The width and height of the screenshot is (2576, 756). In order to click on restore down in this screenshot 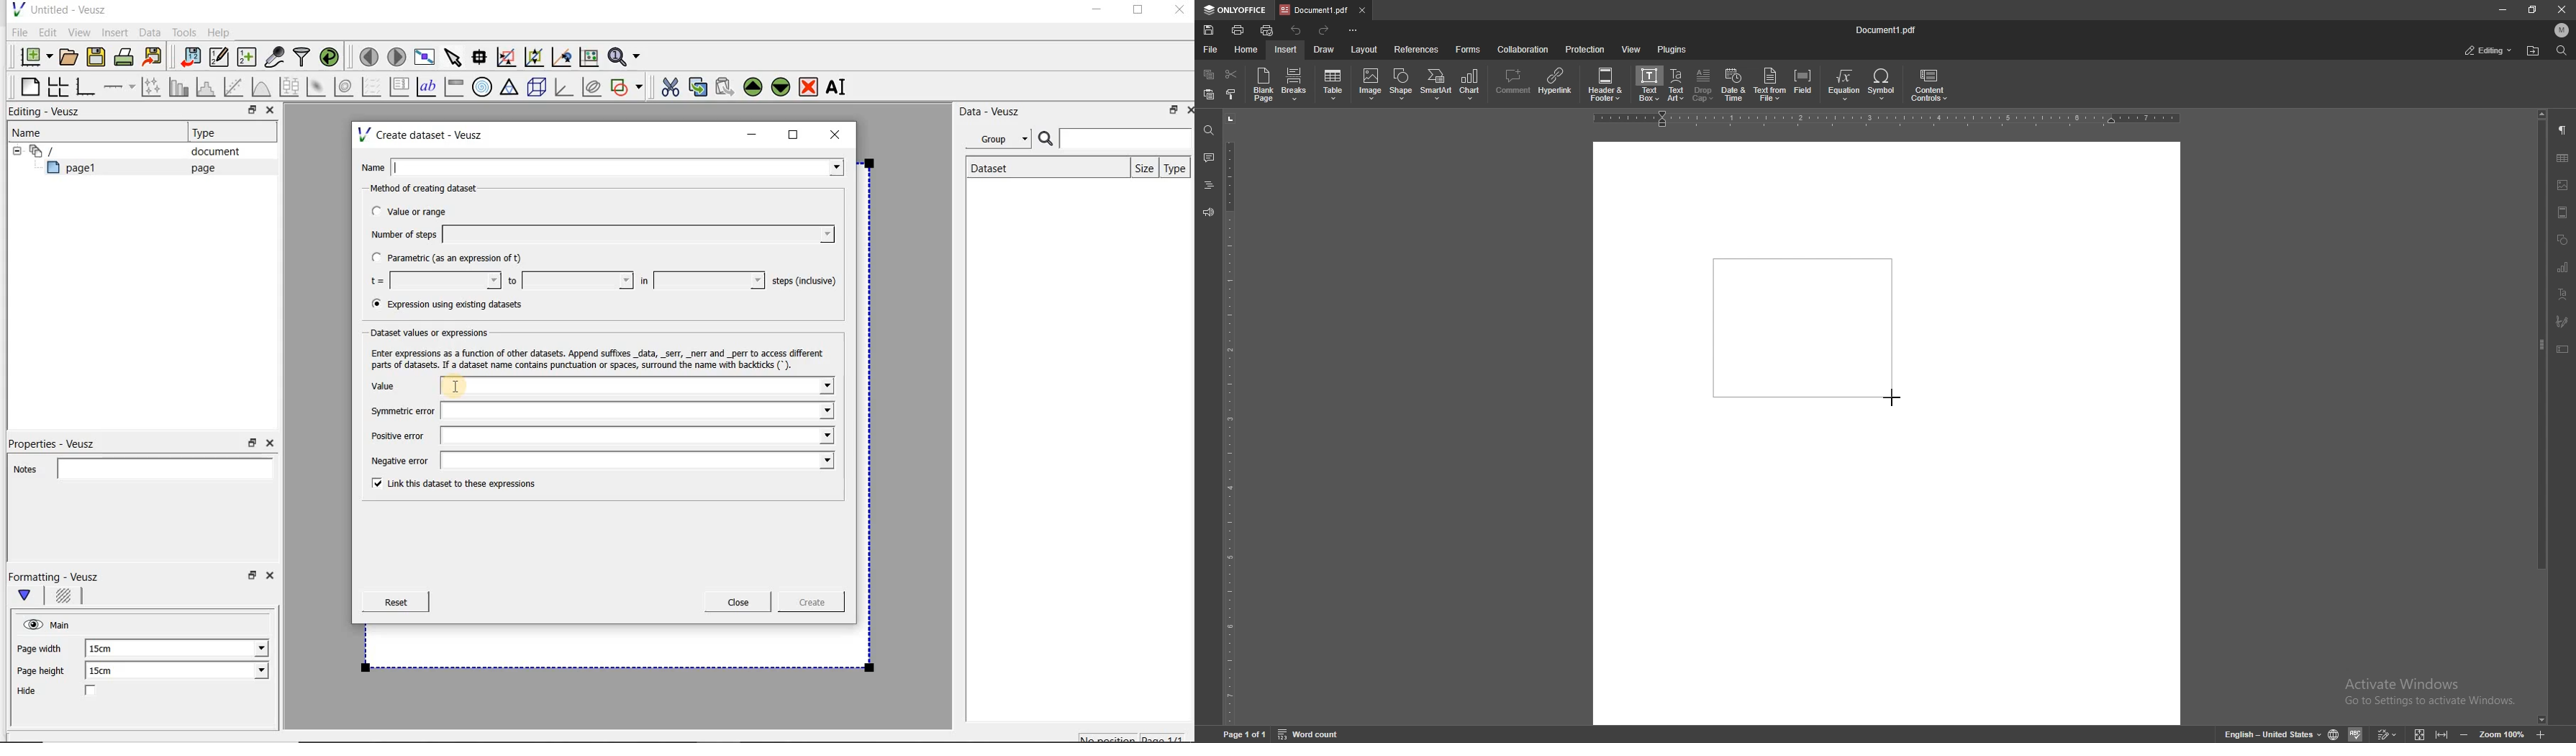, I will do `click(250, 579)`.